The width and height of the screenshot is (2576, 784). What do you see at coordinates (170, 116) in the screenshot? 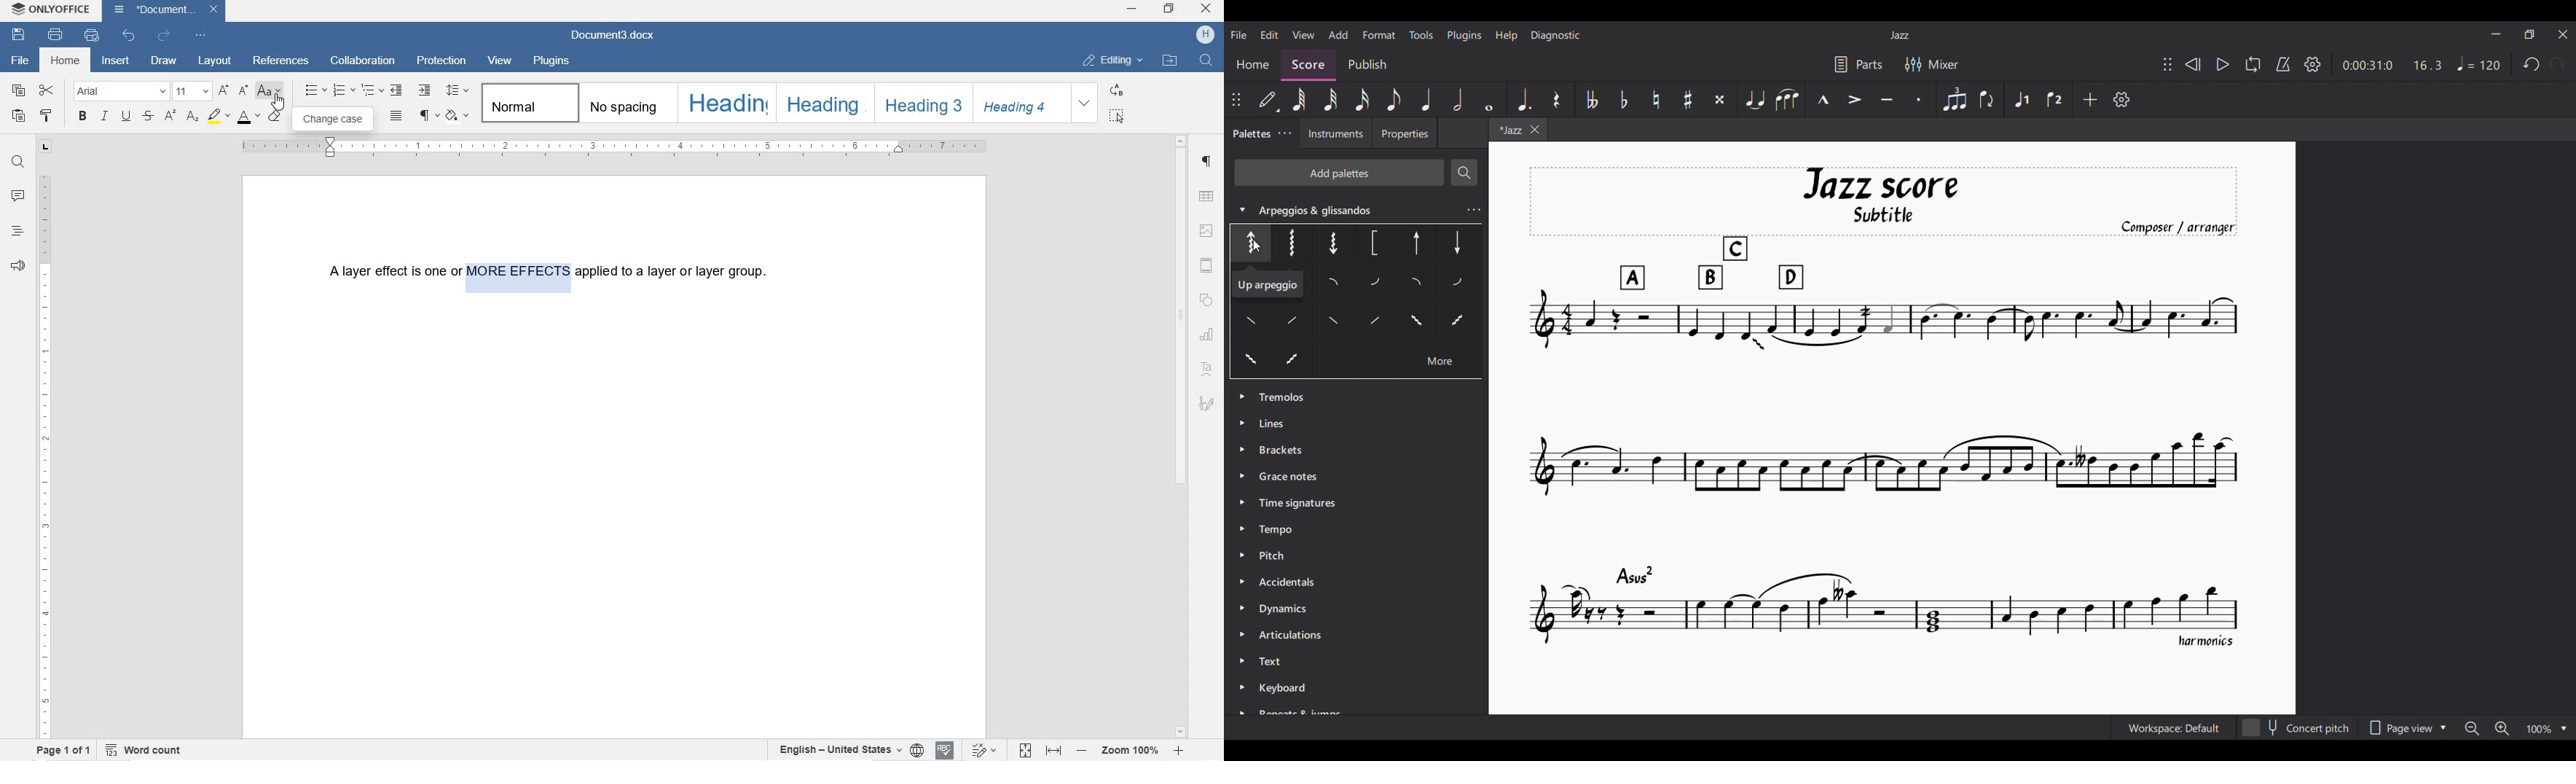
I see `SUPERSCRIPT` at bounding box center [170, 116].